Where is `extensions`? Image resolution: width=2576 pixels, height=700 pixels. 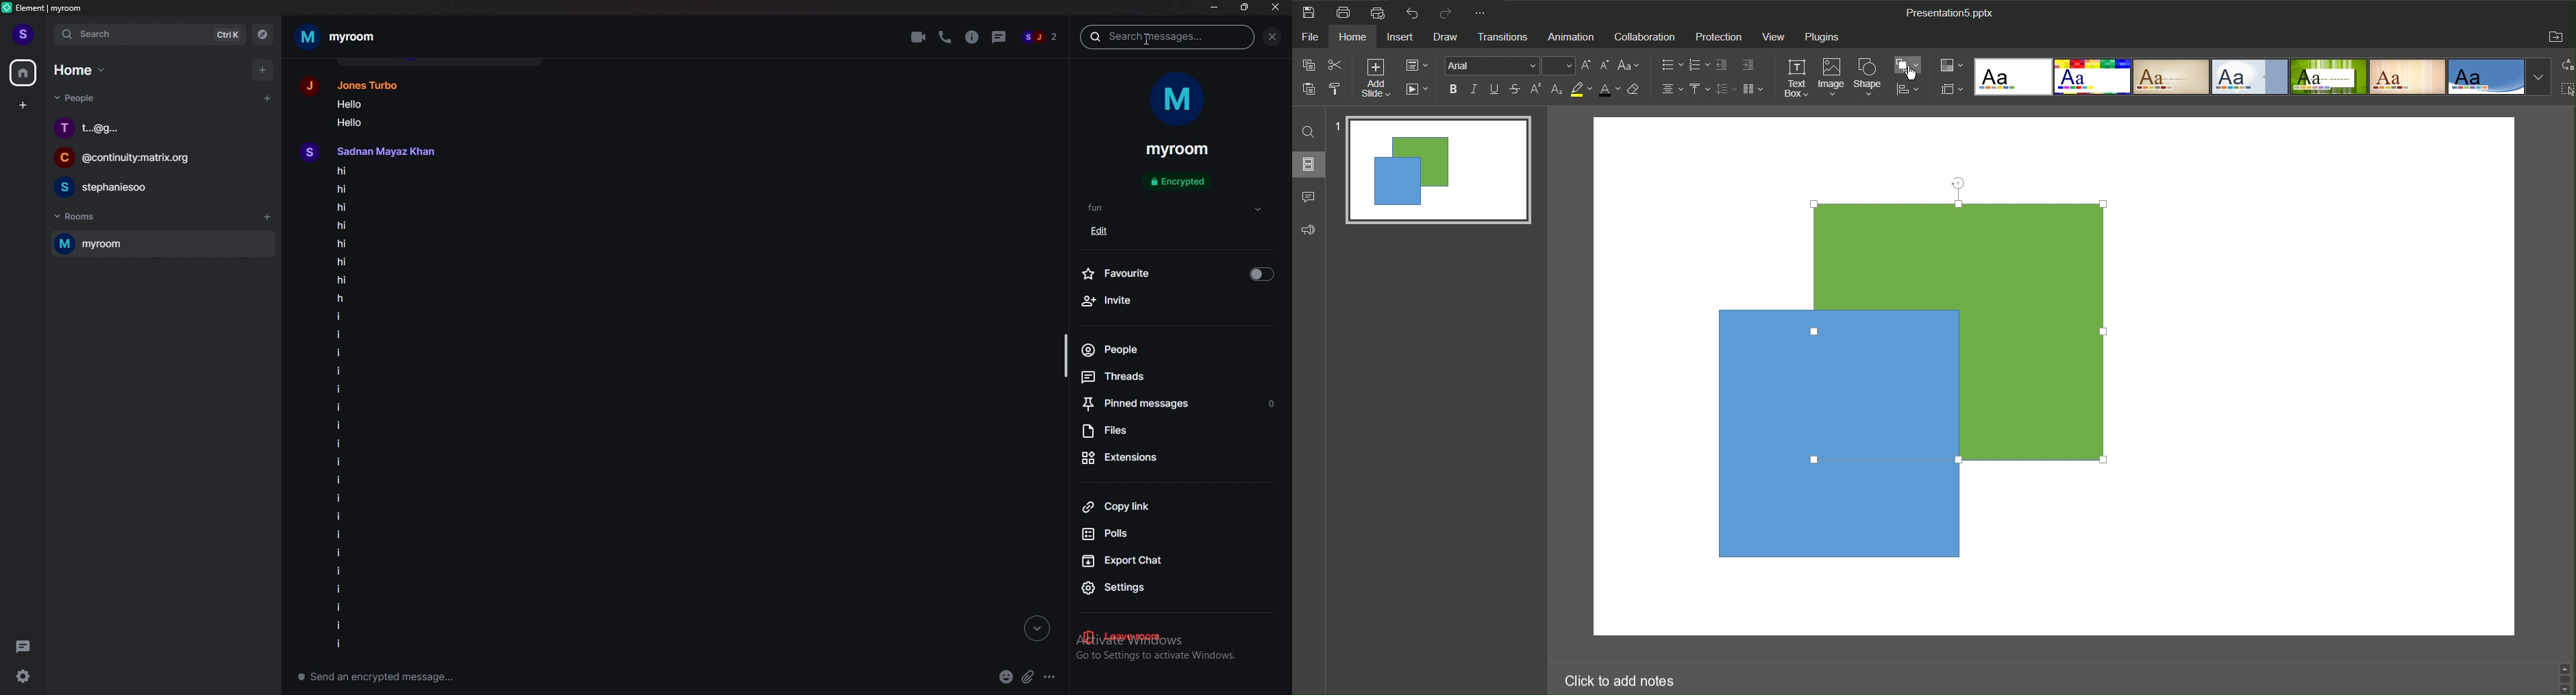
extensions is located at coordinates (1160, 457).